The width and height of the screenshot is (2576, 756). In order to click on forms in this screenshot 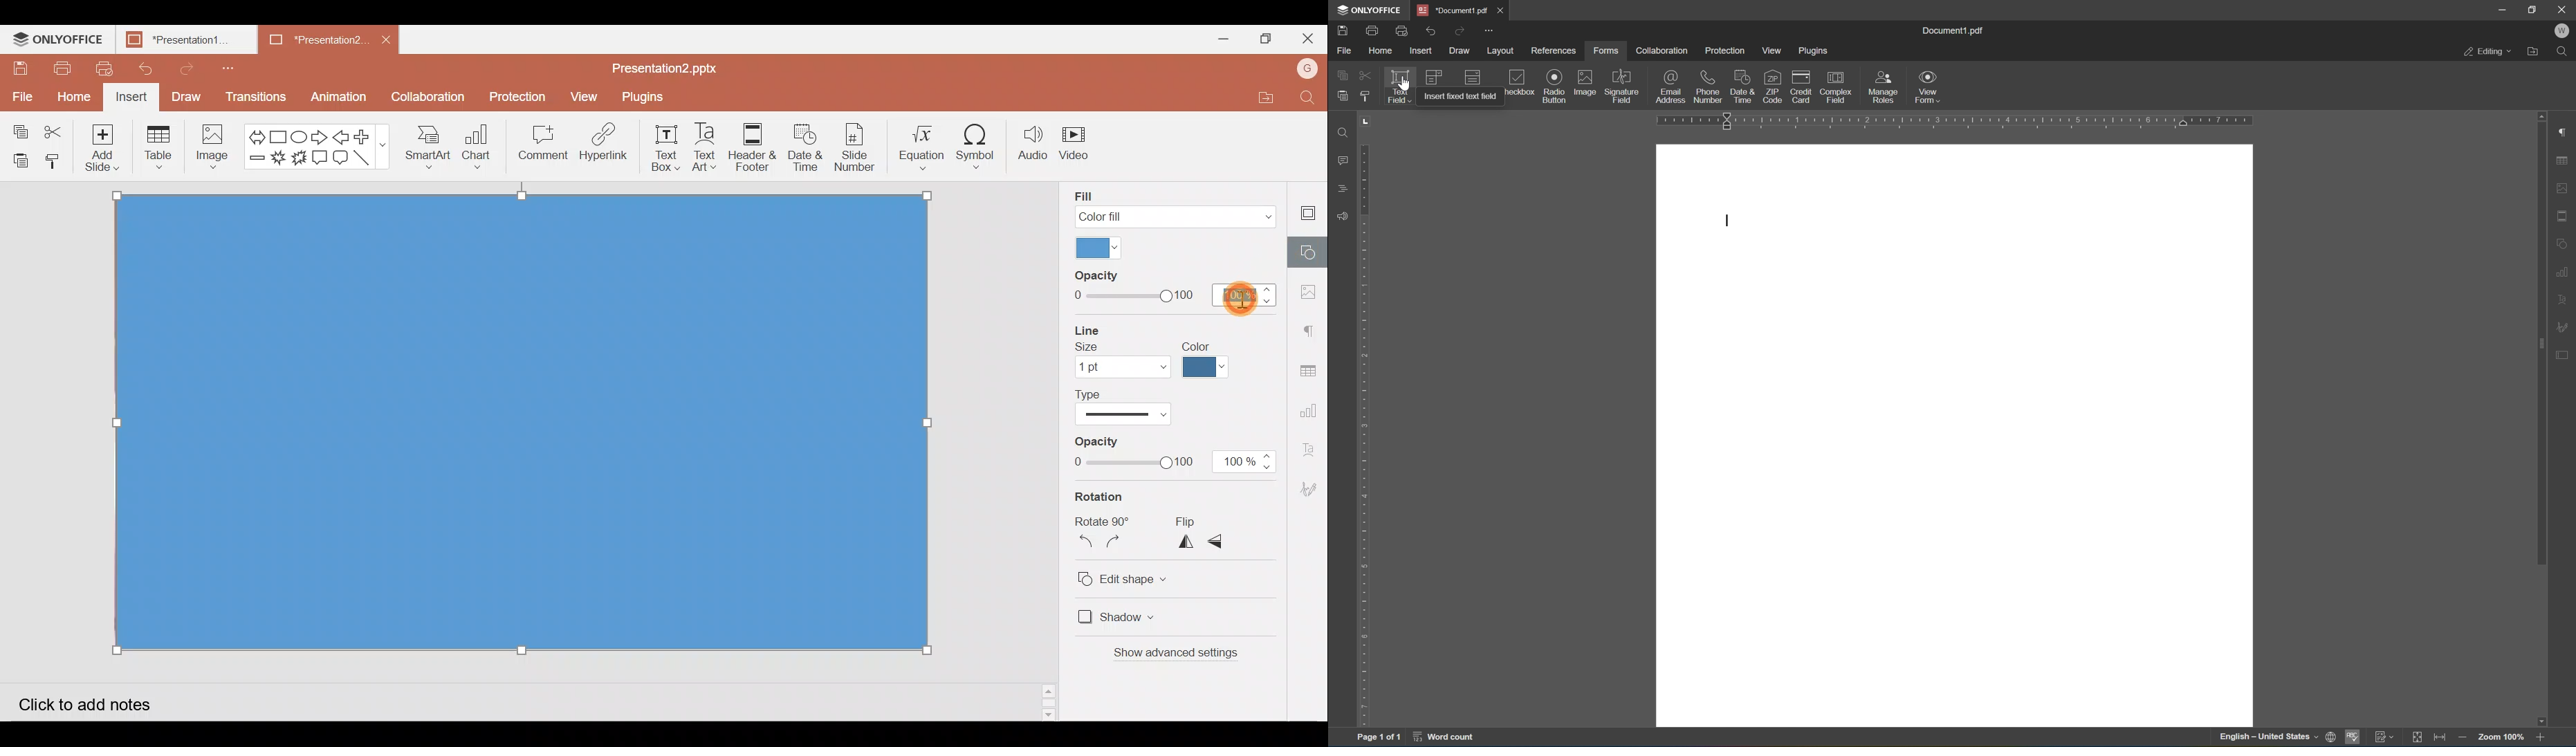, I will do `click(1605, 51)`.